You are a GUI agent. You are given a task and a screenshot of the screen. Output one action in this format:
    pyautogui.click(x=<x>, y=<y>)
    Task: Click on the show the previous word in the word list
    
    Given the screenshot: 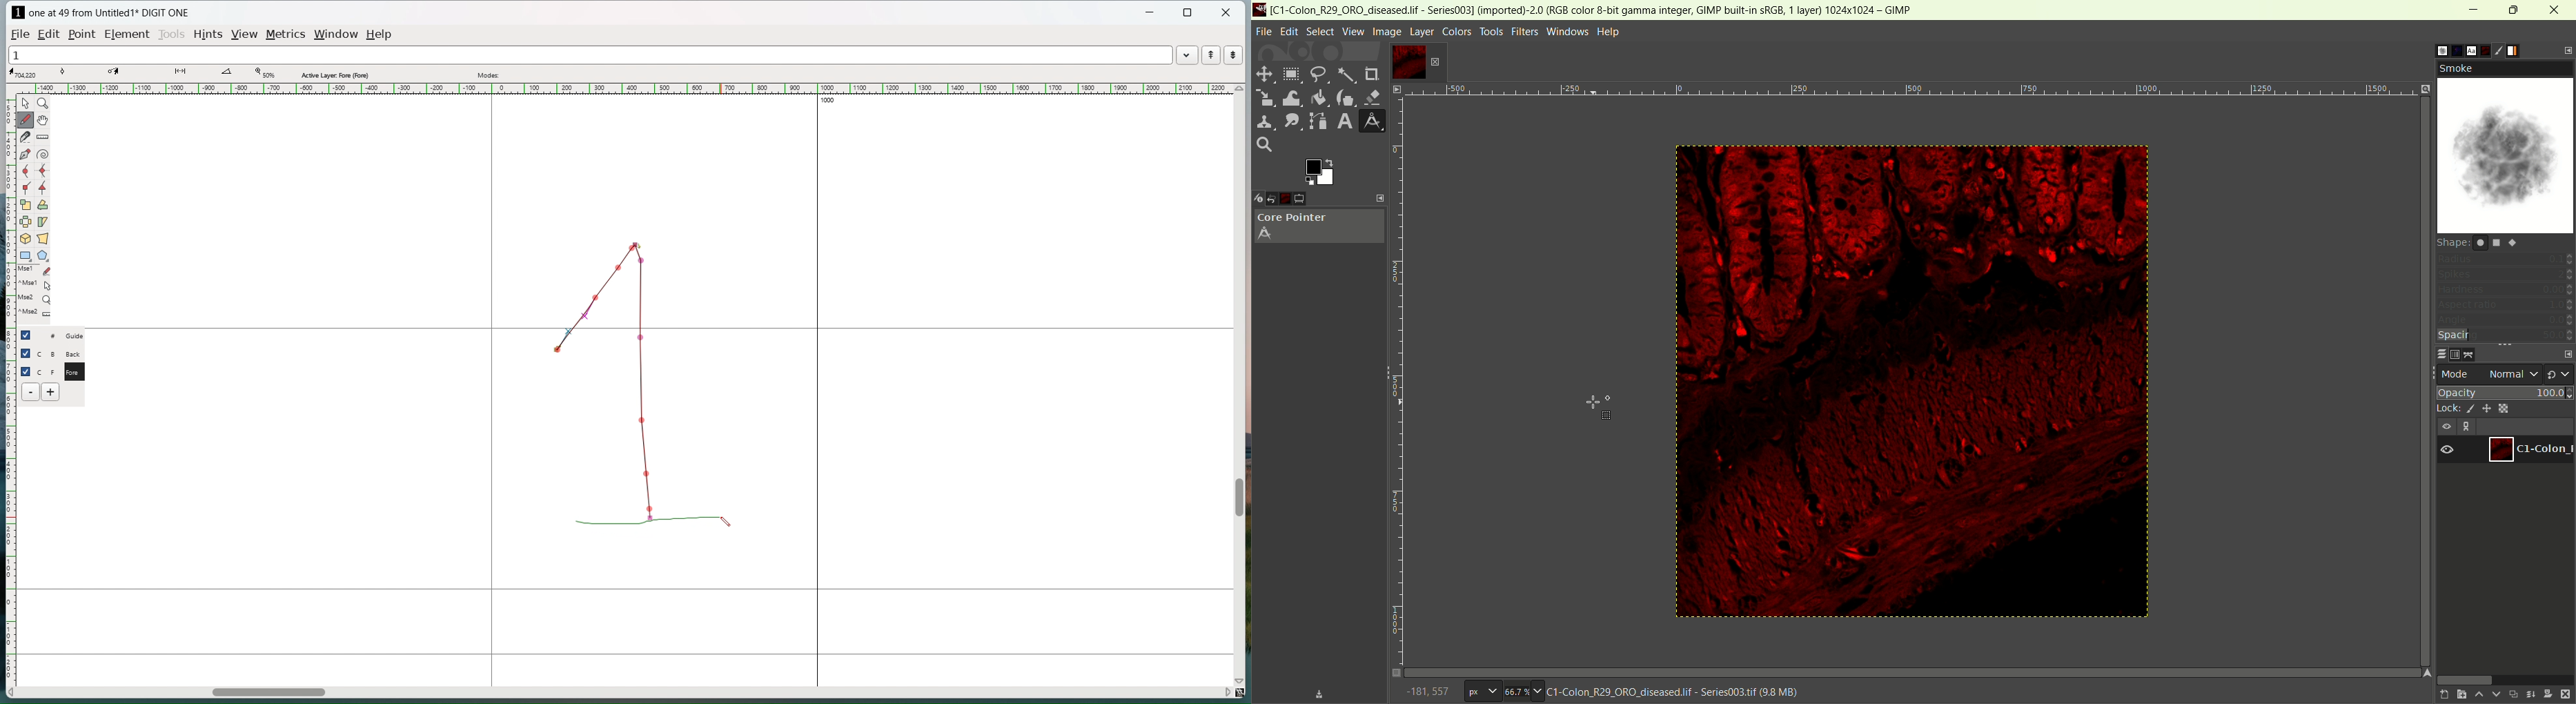 What is the action you would take?
    pyautogui.click(x=1211, y=55)
    